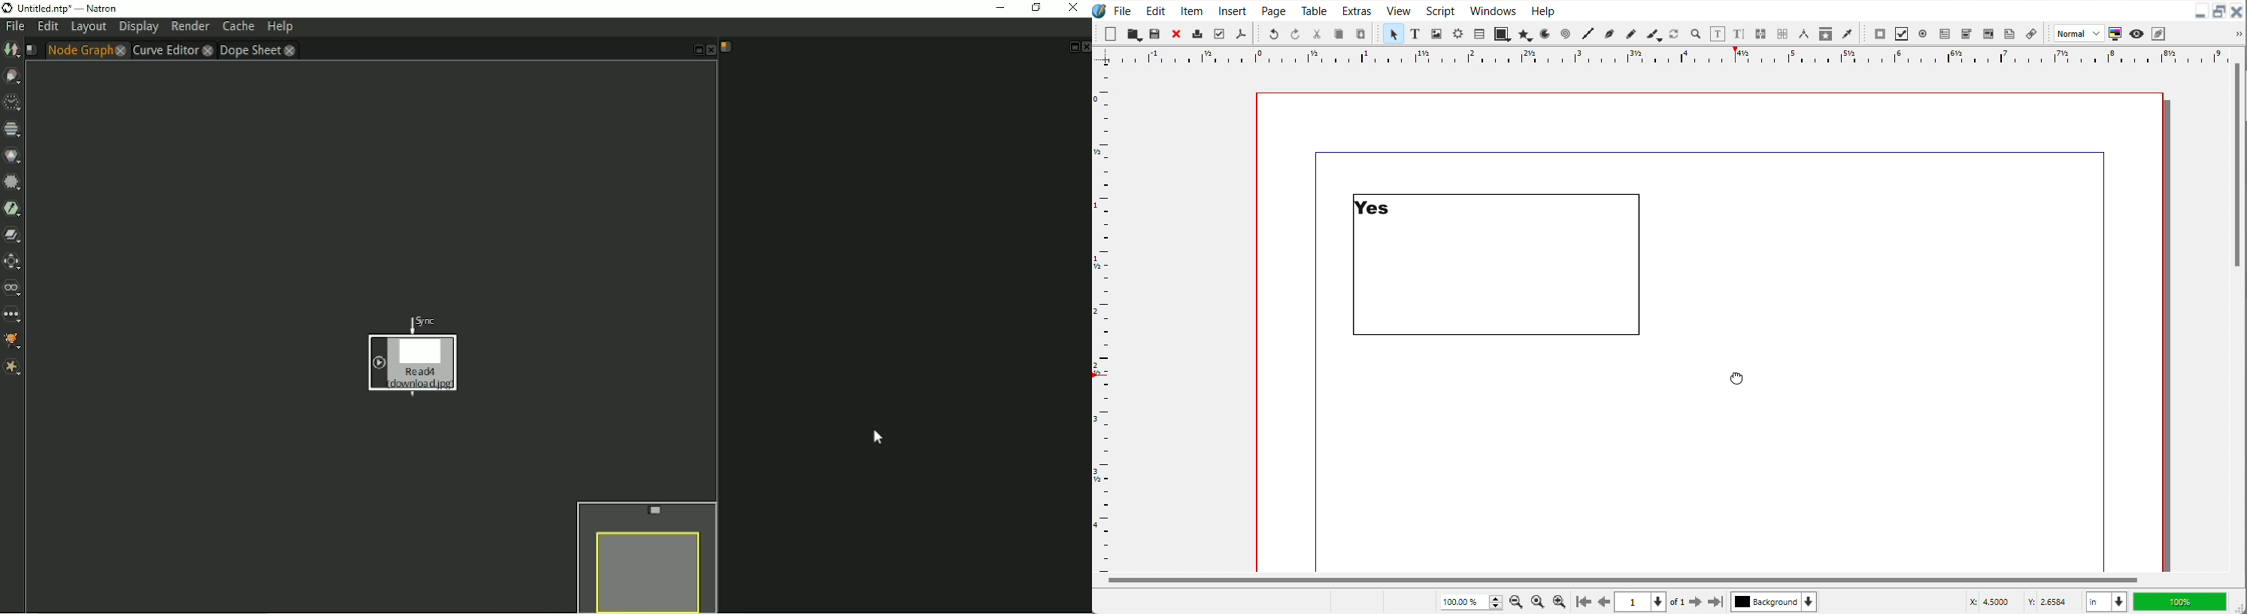 This screenshot has height=616, width=2268. Describe the element at coordinates (1357, 9) in the screenshot. I see `Extras` at that location.